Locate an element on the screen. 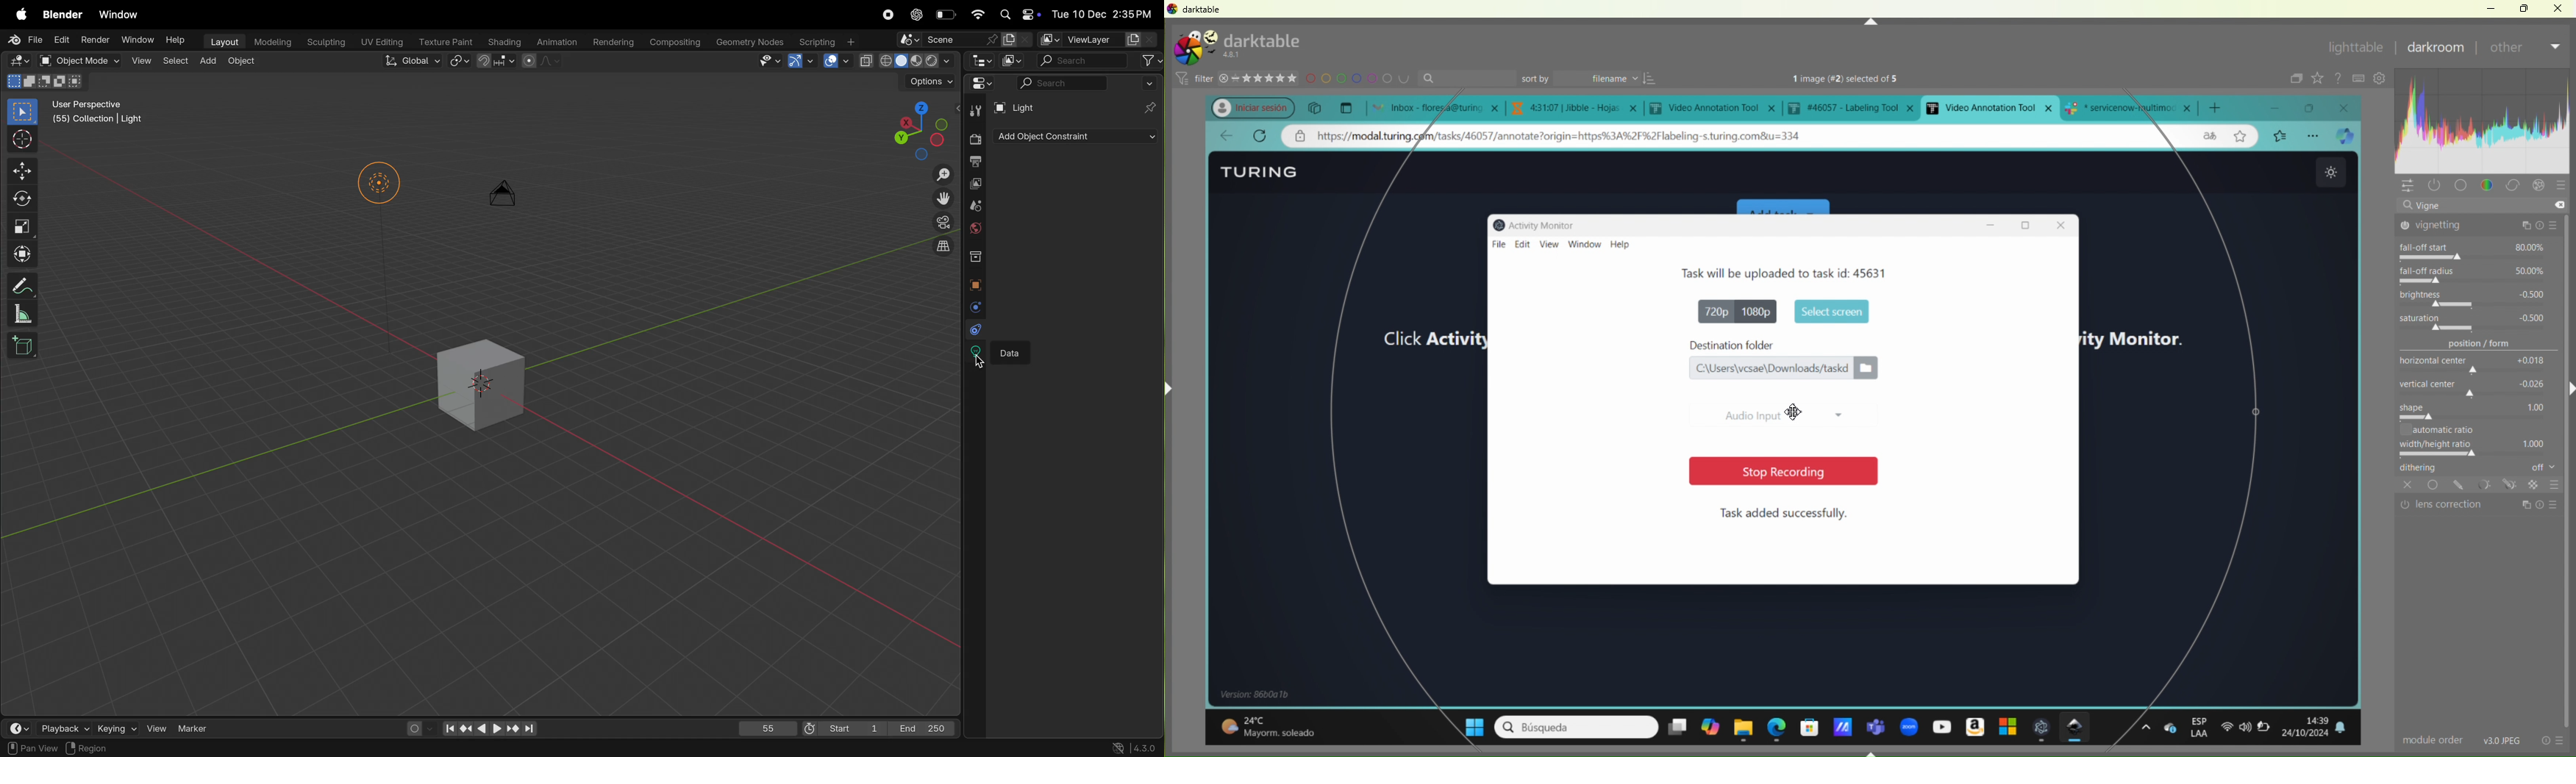 This screenshot has width=2576, height=784. rendering is located at coordinates (613, 39).